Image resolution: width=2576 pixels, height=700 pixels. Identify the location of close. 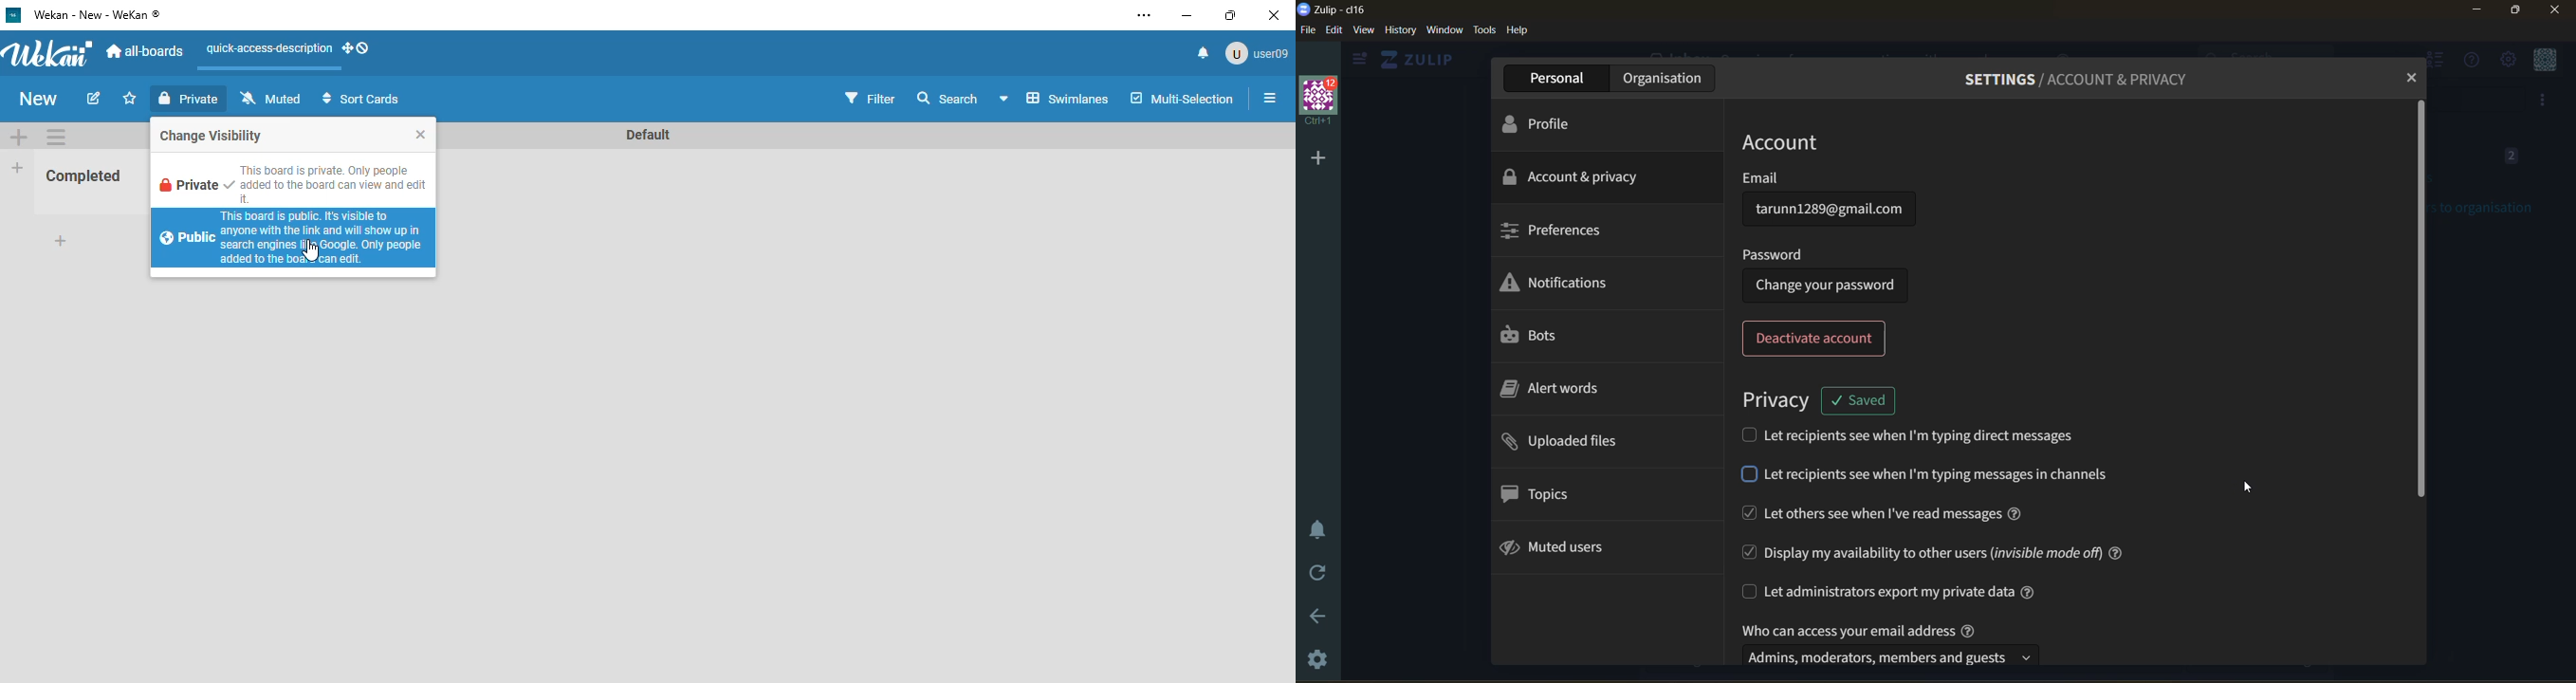
(1274, 16).